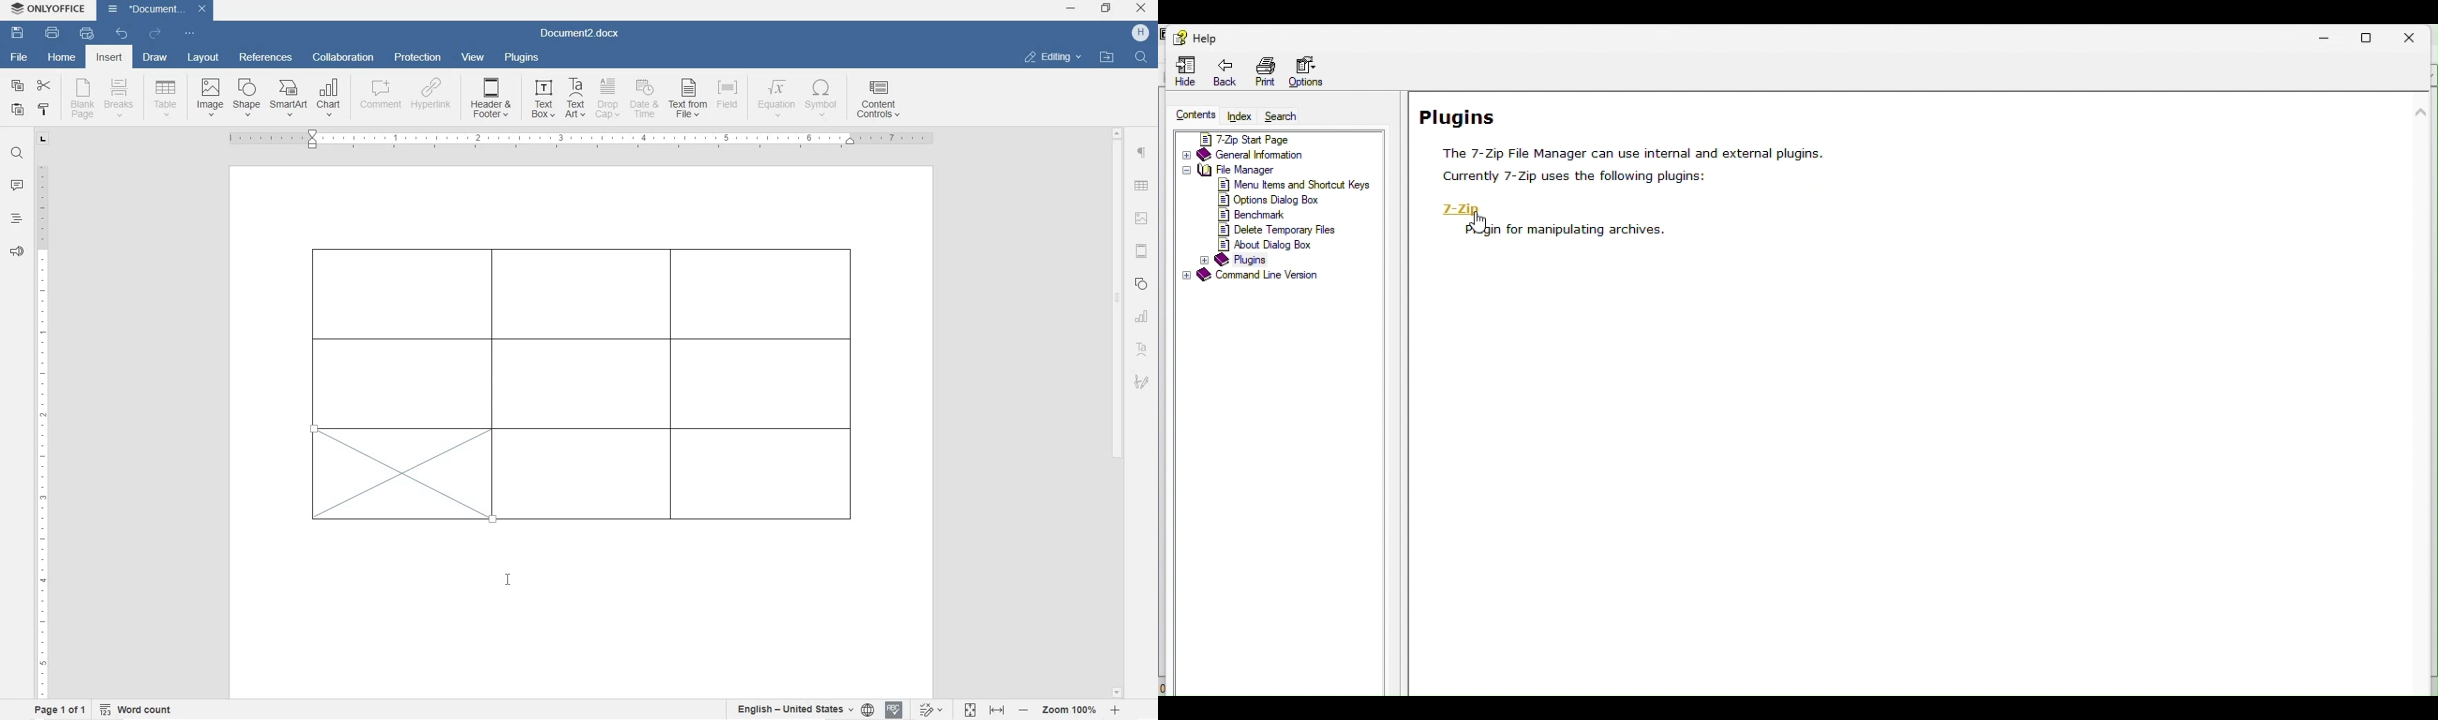 Image resolution: width=2464 pixels, height=728 pixels. What do you see at coordinates (18, 33) in the screenshot?
I see `save` at bounding box center [18, 33].